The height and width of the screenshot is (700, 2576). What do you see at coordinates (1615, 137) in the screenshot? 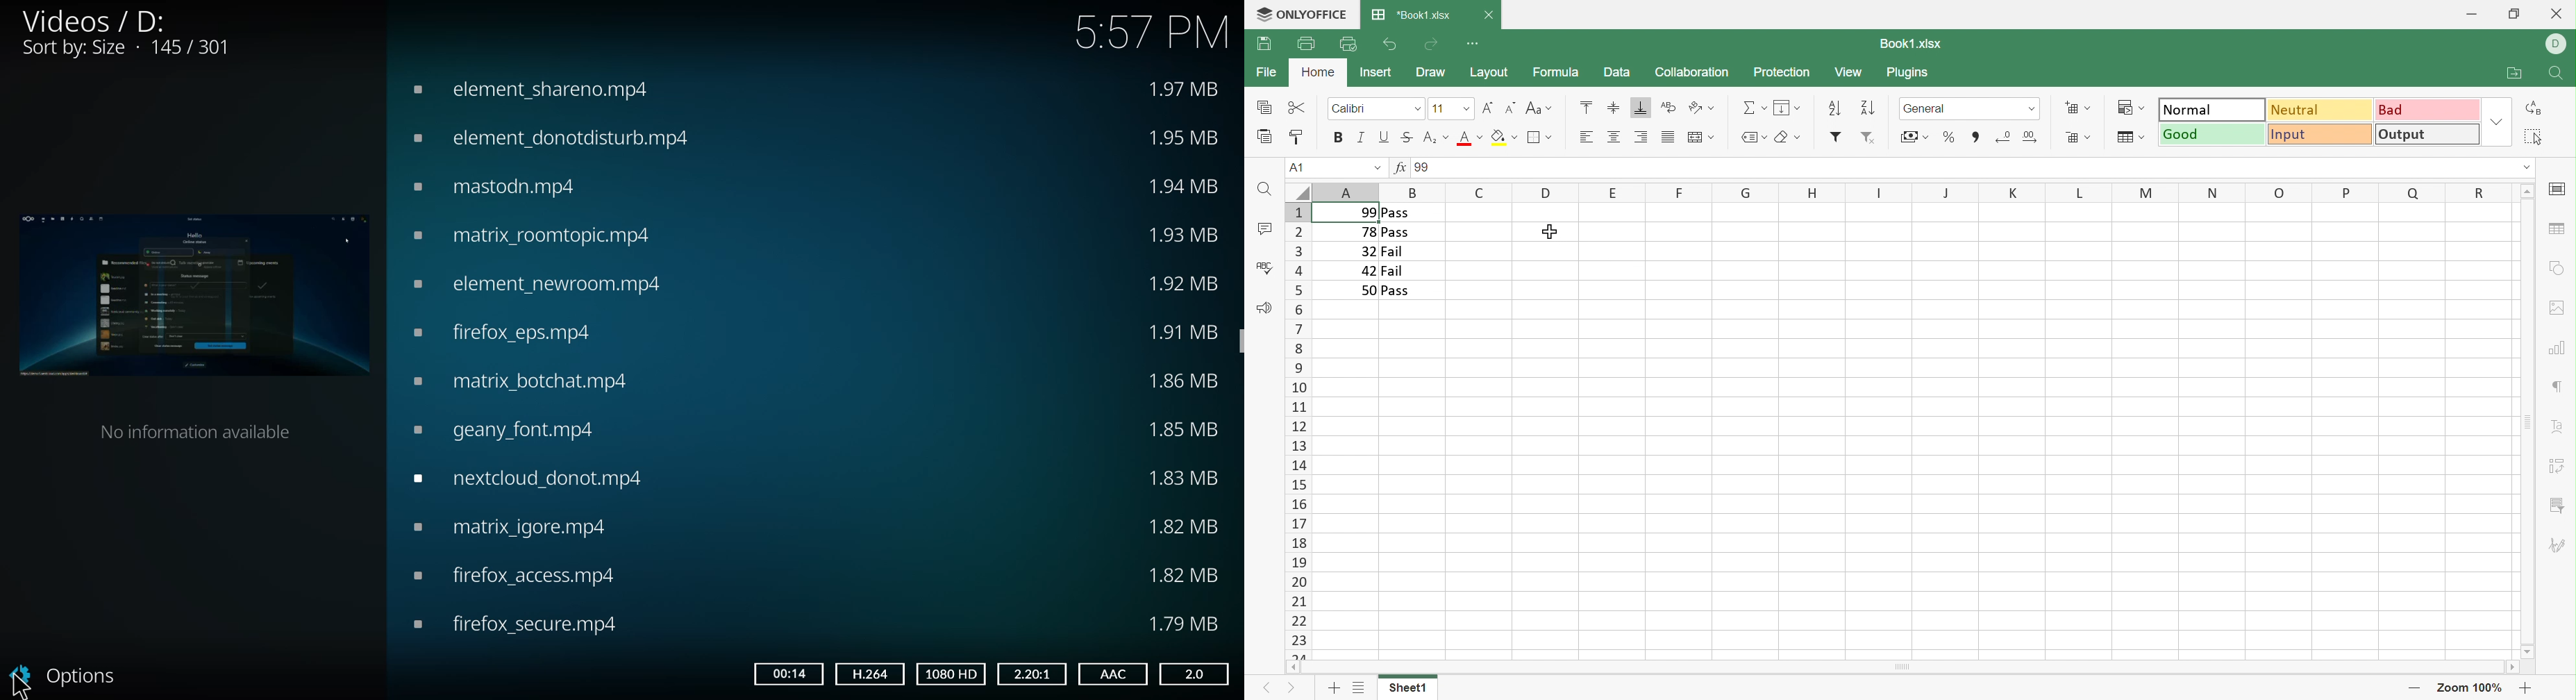
I see `Align middle` at bounding box center [1615, 137].